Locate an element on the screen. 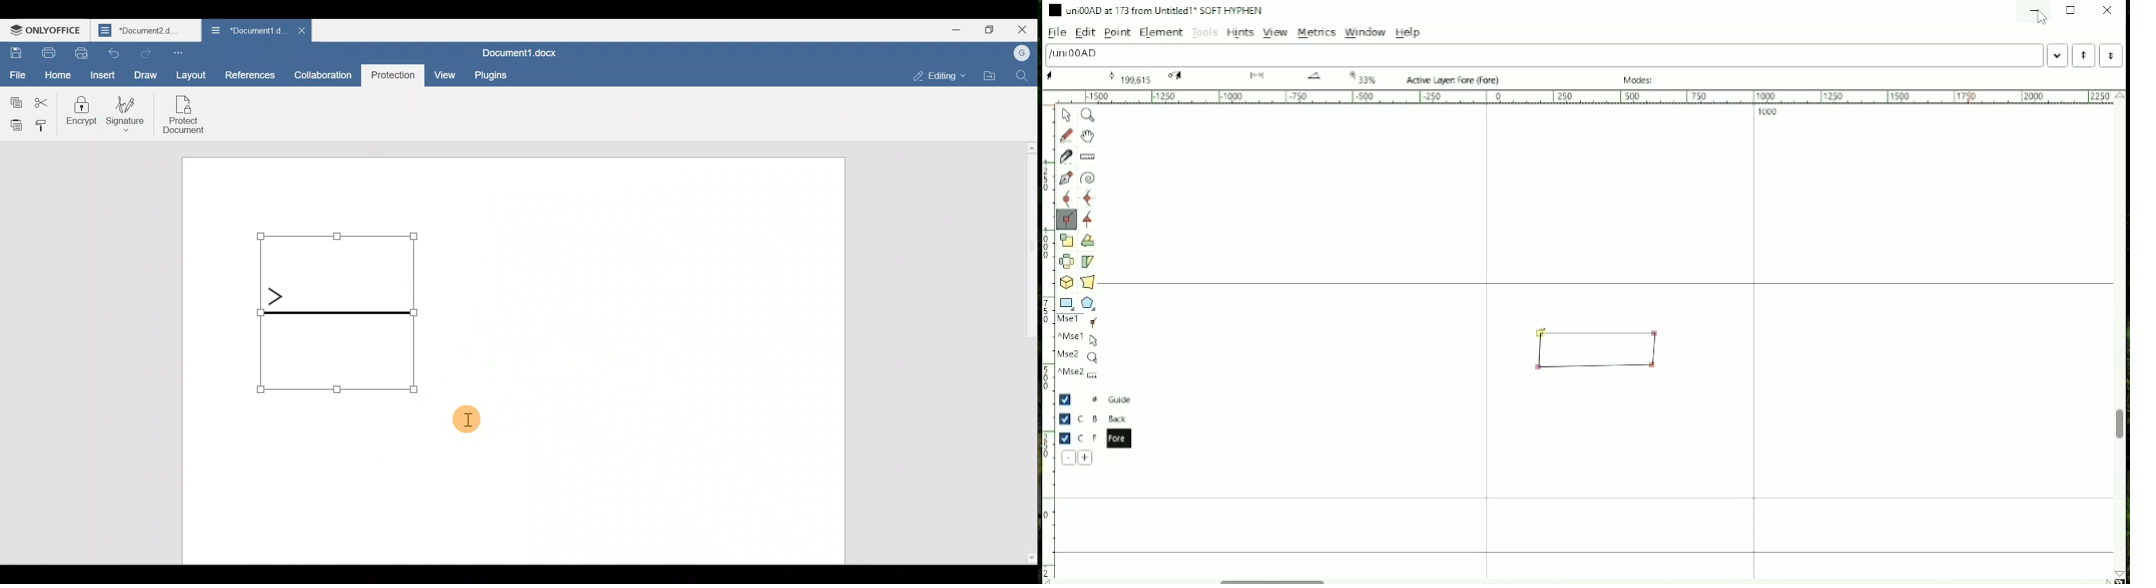 The image size is (2156, 588). Flip the selection is located at coordinates (1067, 261).